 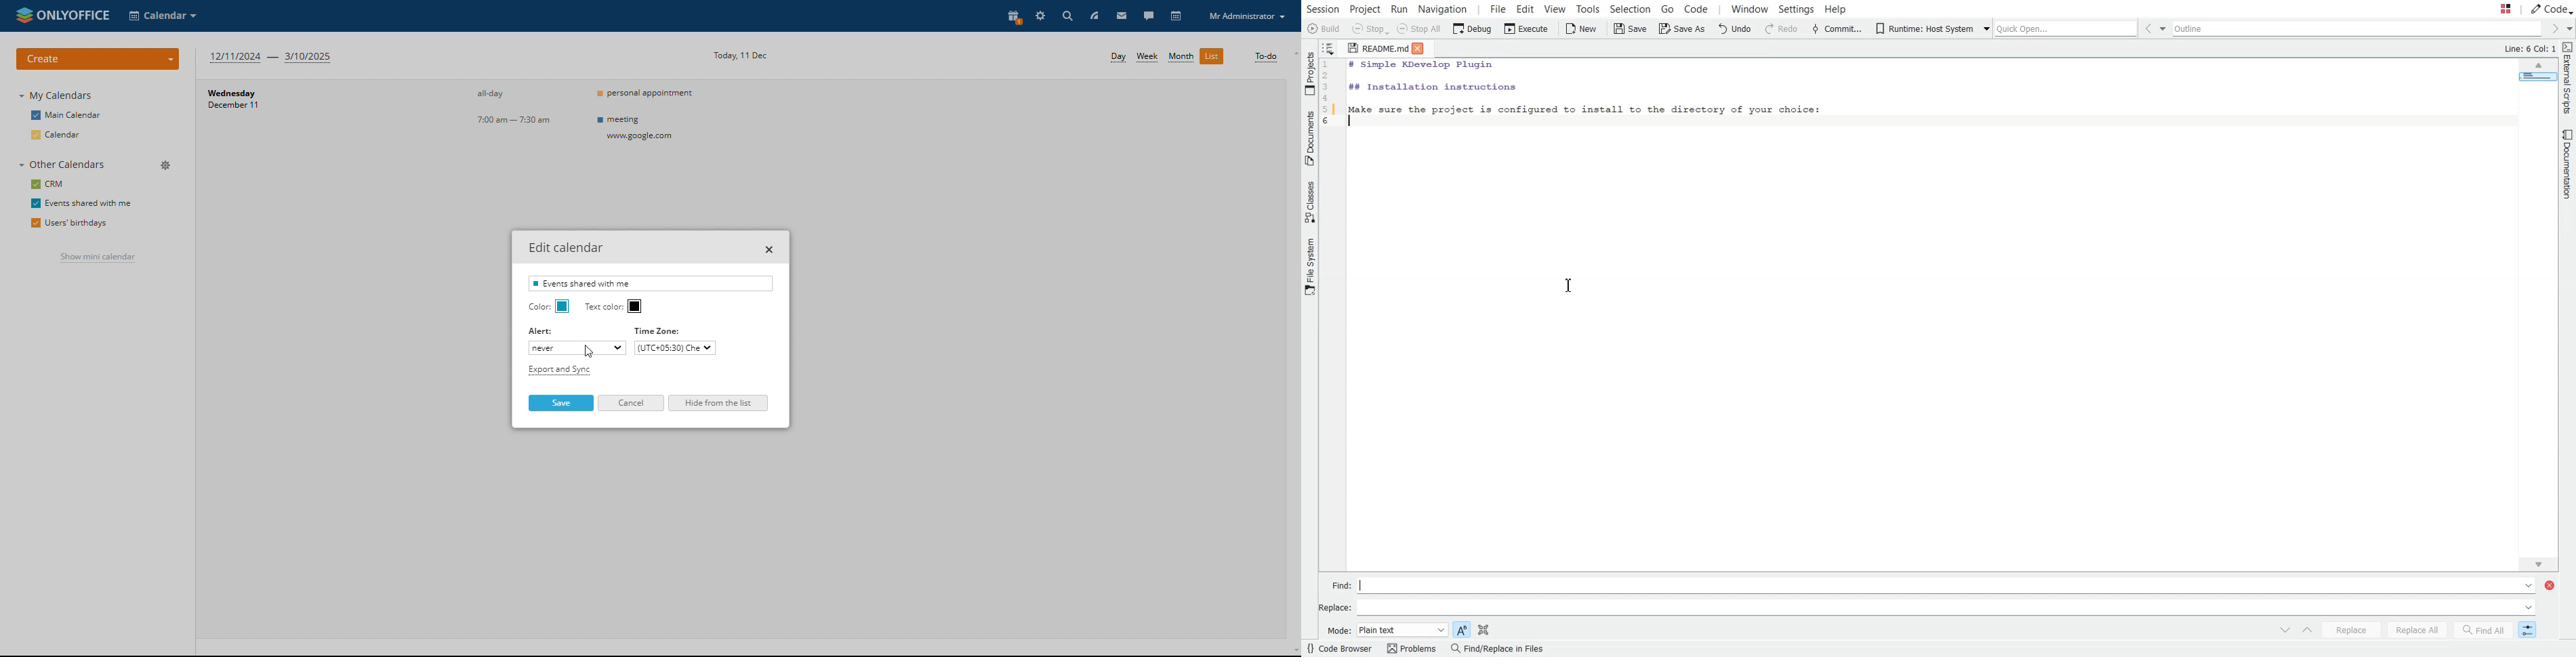 I want to click on show mini calendar, so click(x=98, y=257).